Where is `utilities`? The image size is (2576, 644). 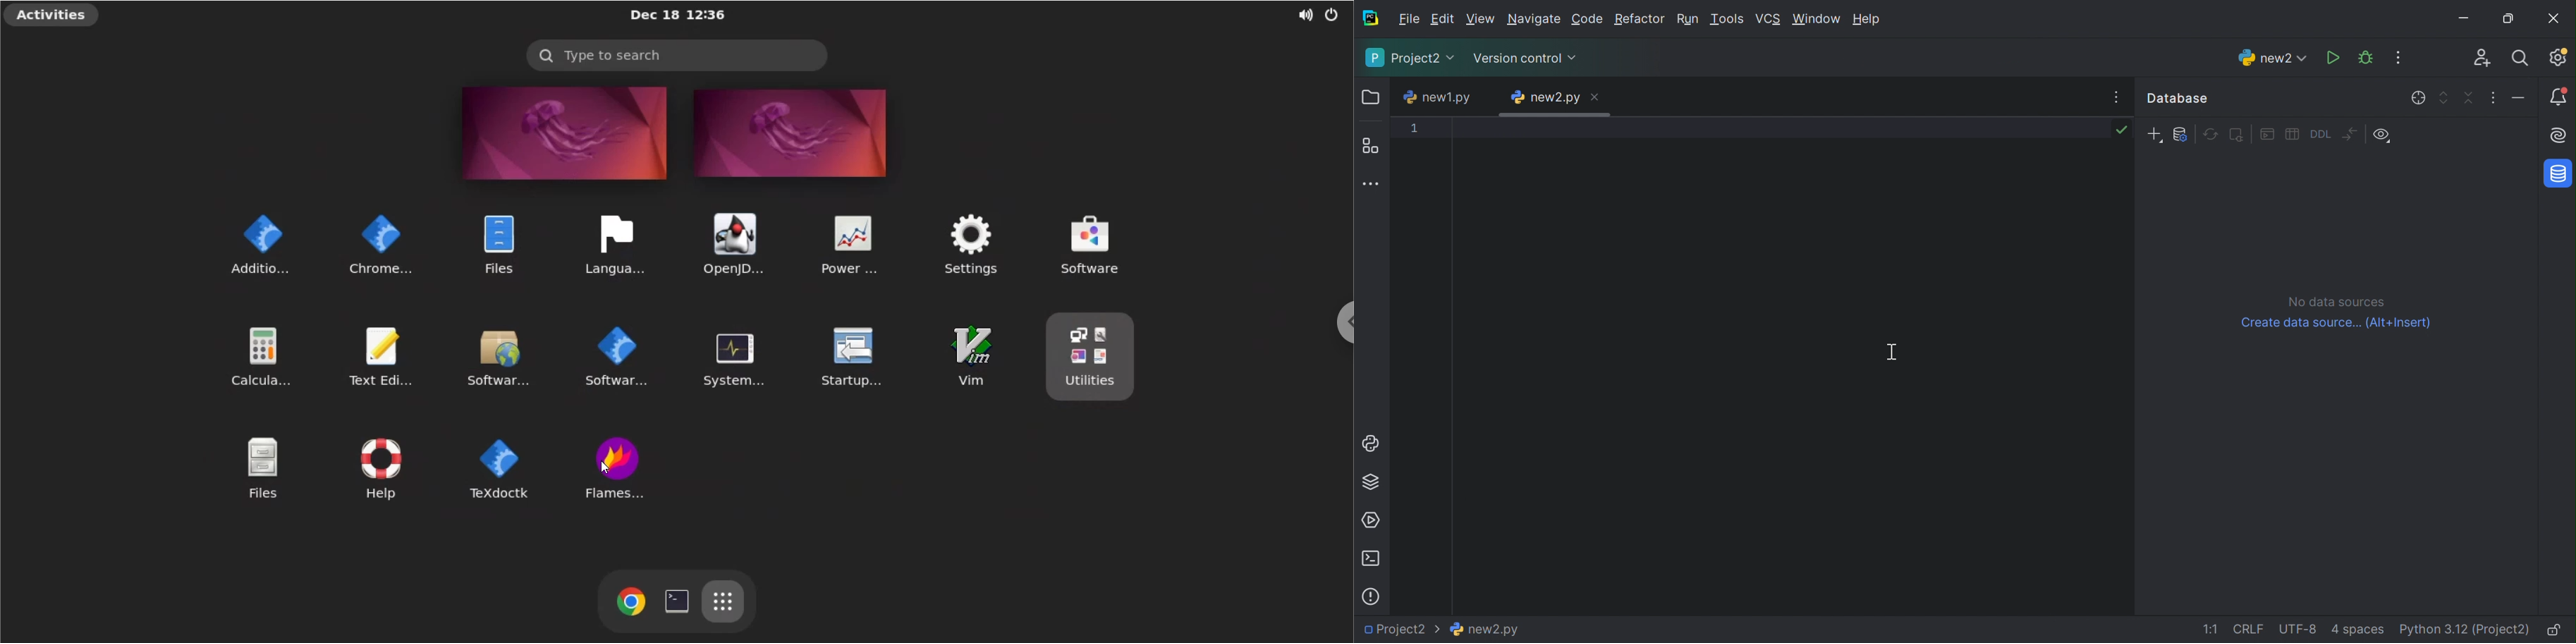 utilities is located at coordinates (1094, 358).